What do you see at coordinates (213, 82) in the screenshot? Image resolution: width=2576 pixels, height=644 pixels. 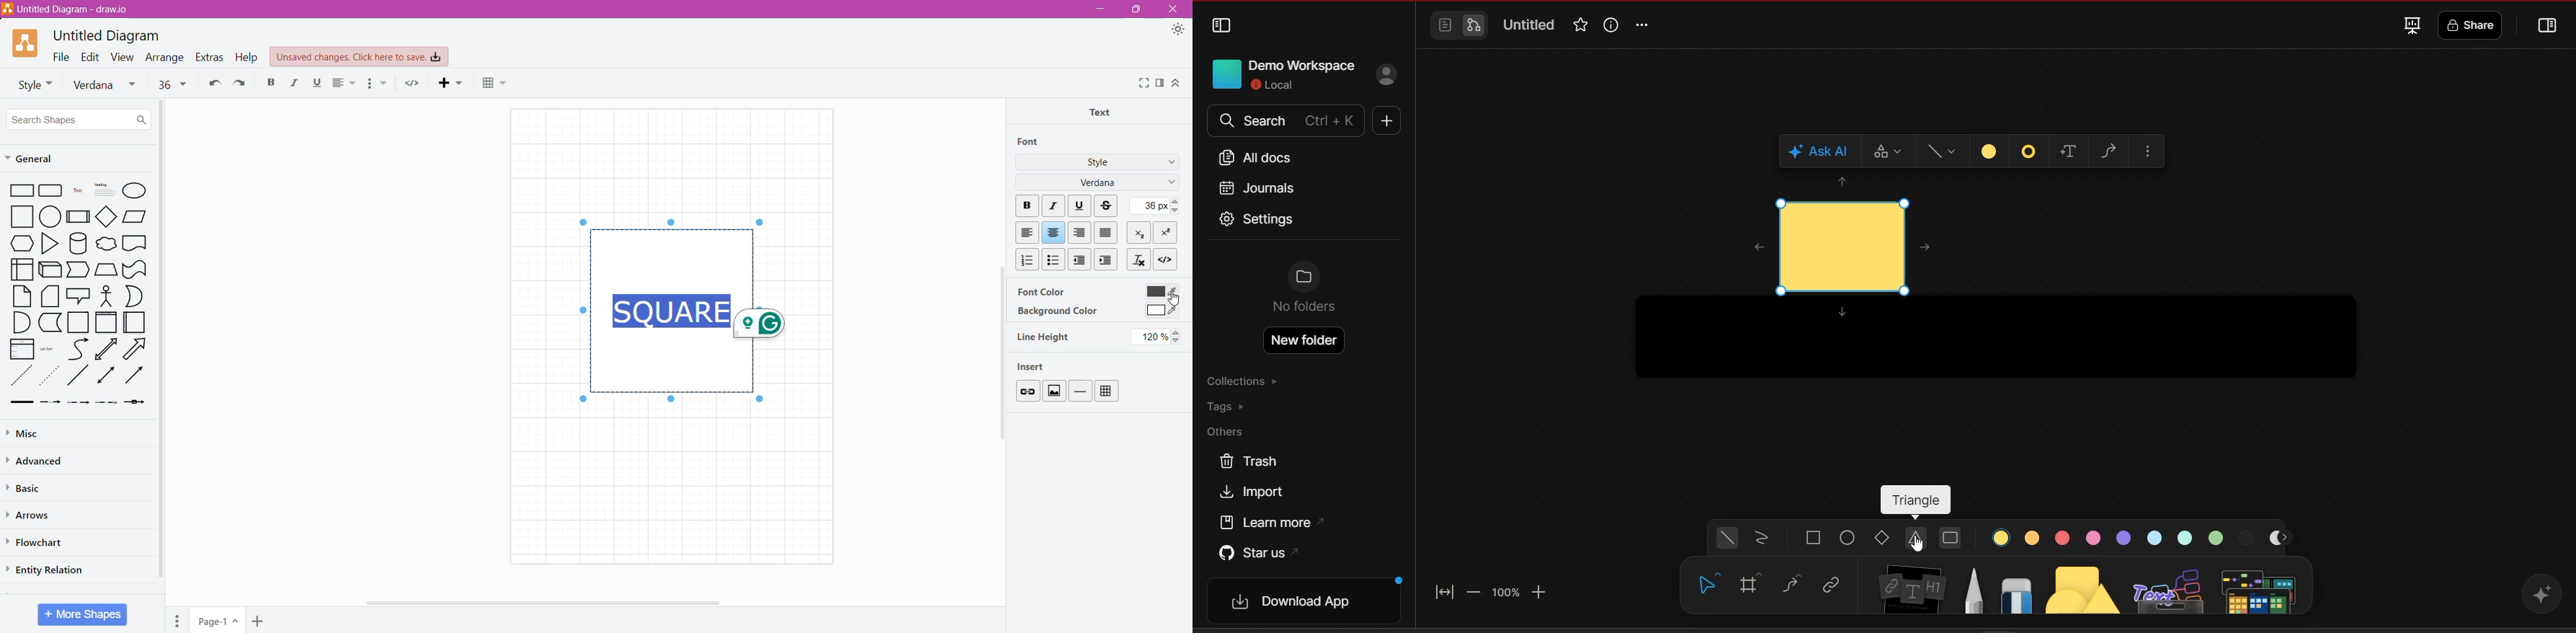 I see `Undo` at bounding box center [213, 82].